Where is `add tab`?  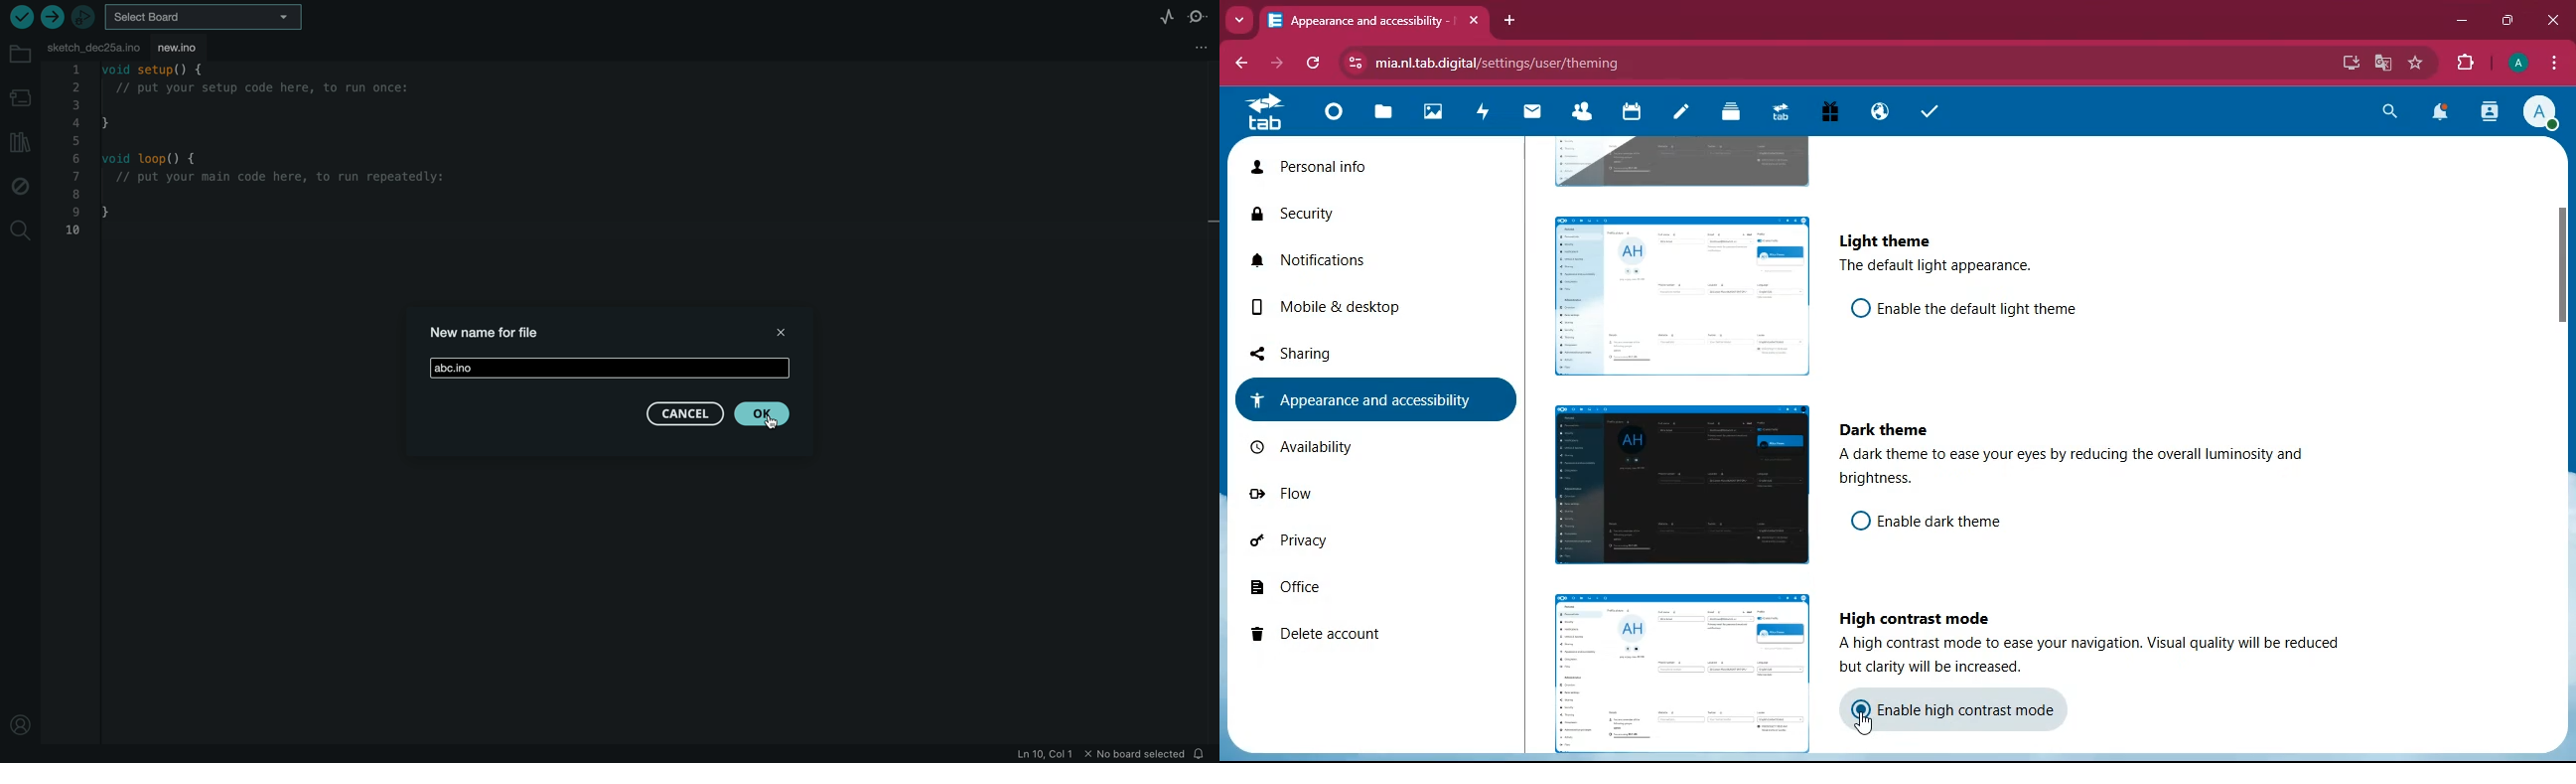
add tab is located at coordinates (1510, 21).